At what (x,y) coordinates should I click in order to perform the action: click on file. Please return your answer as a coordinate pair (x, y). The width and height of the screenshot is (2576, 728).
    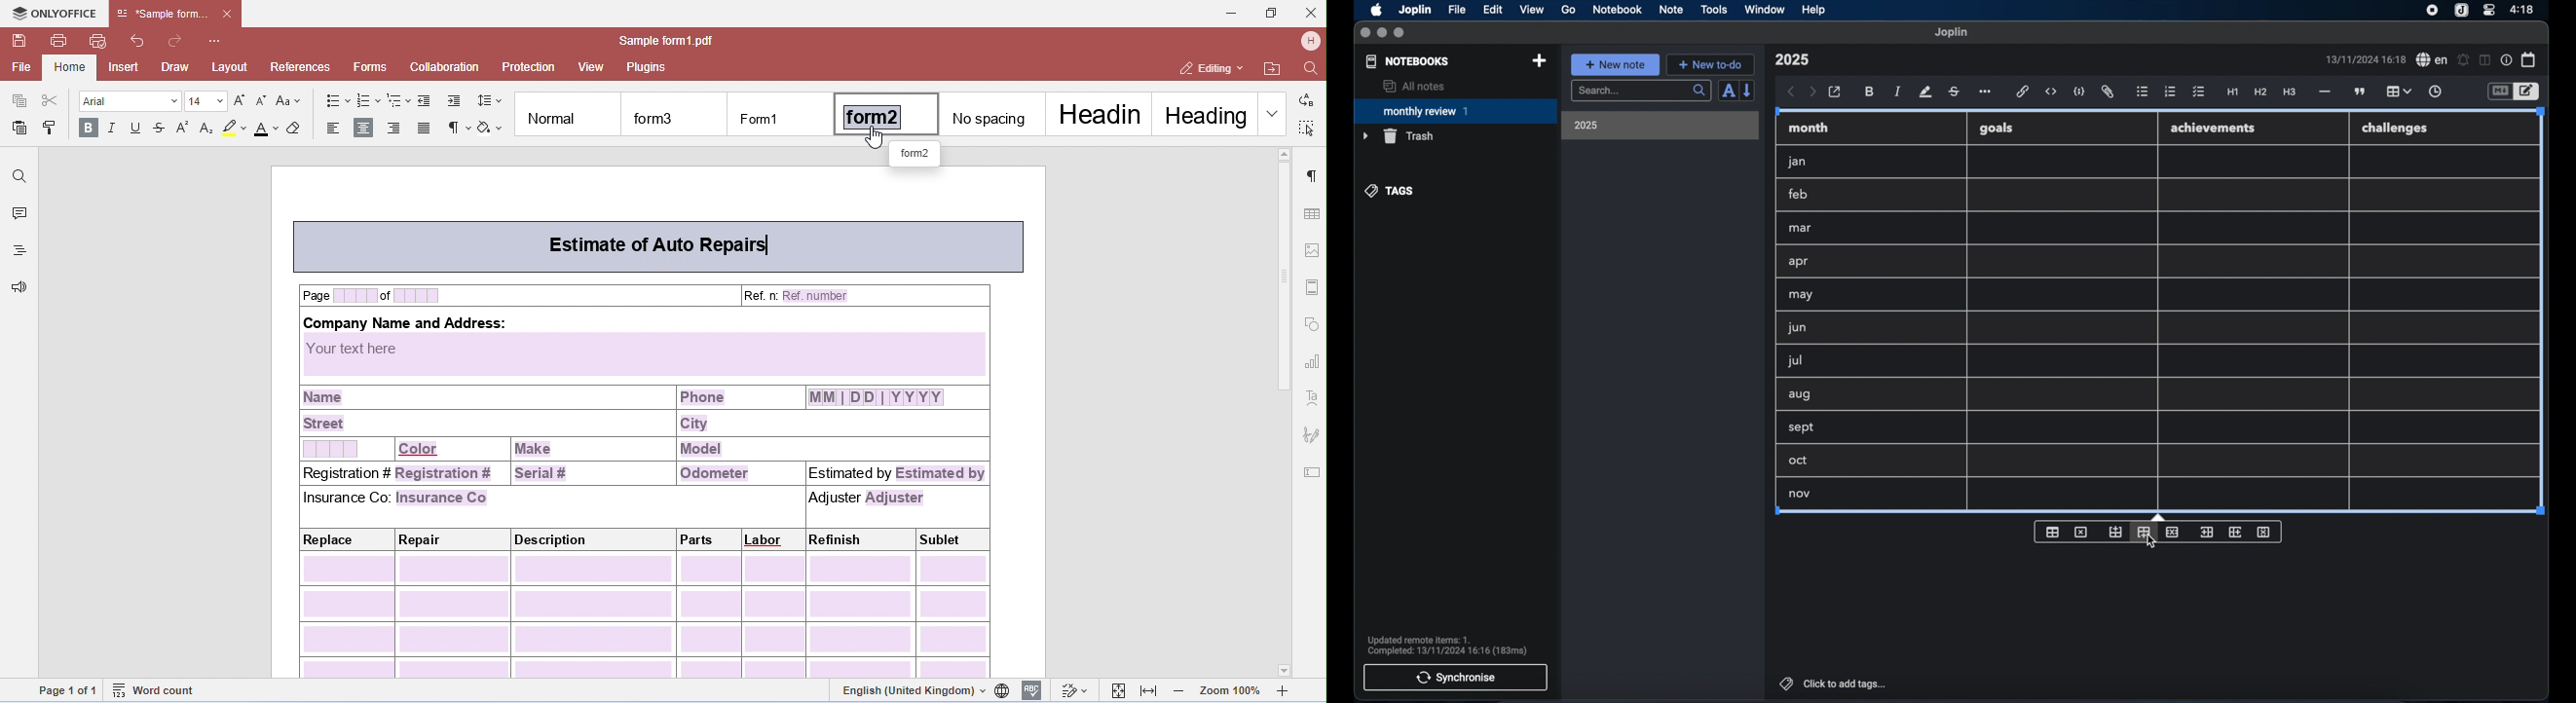
    Looking at the image, I should click on (1457, 10).